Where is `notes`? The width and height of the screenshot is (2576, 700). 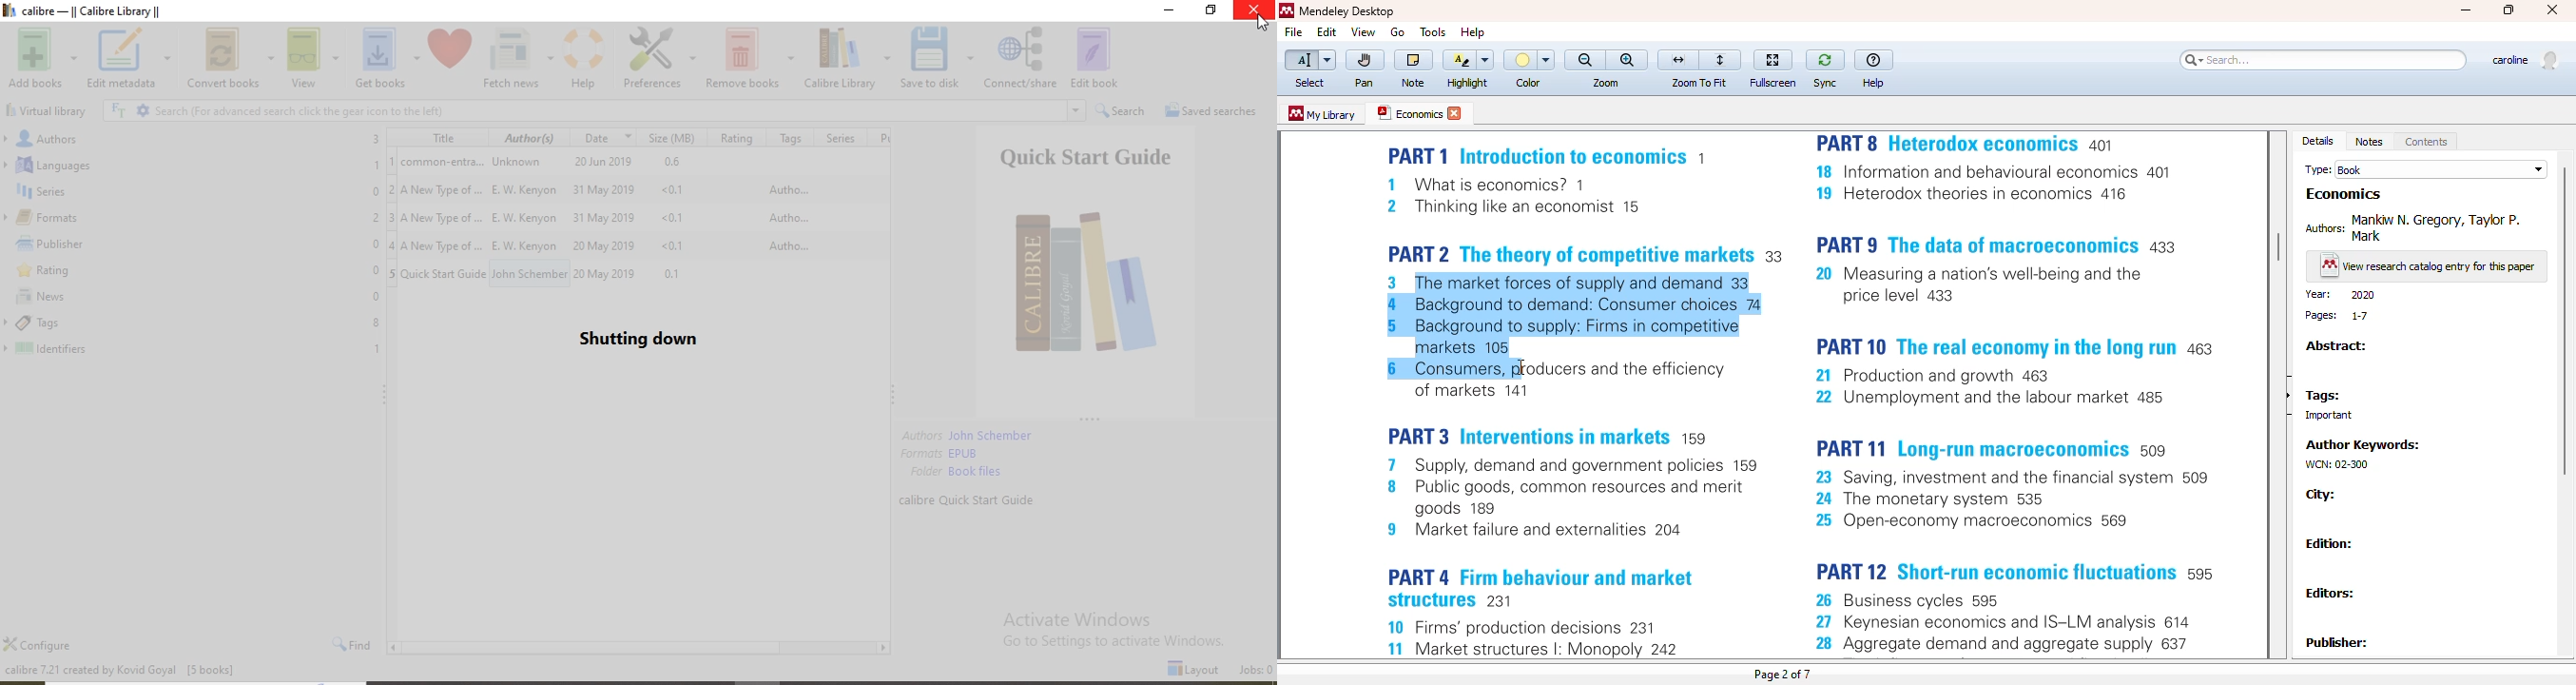
notes is located at coordinates (2369, 142).